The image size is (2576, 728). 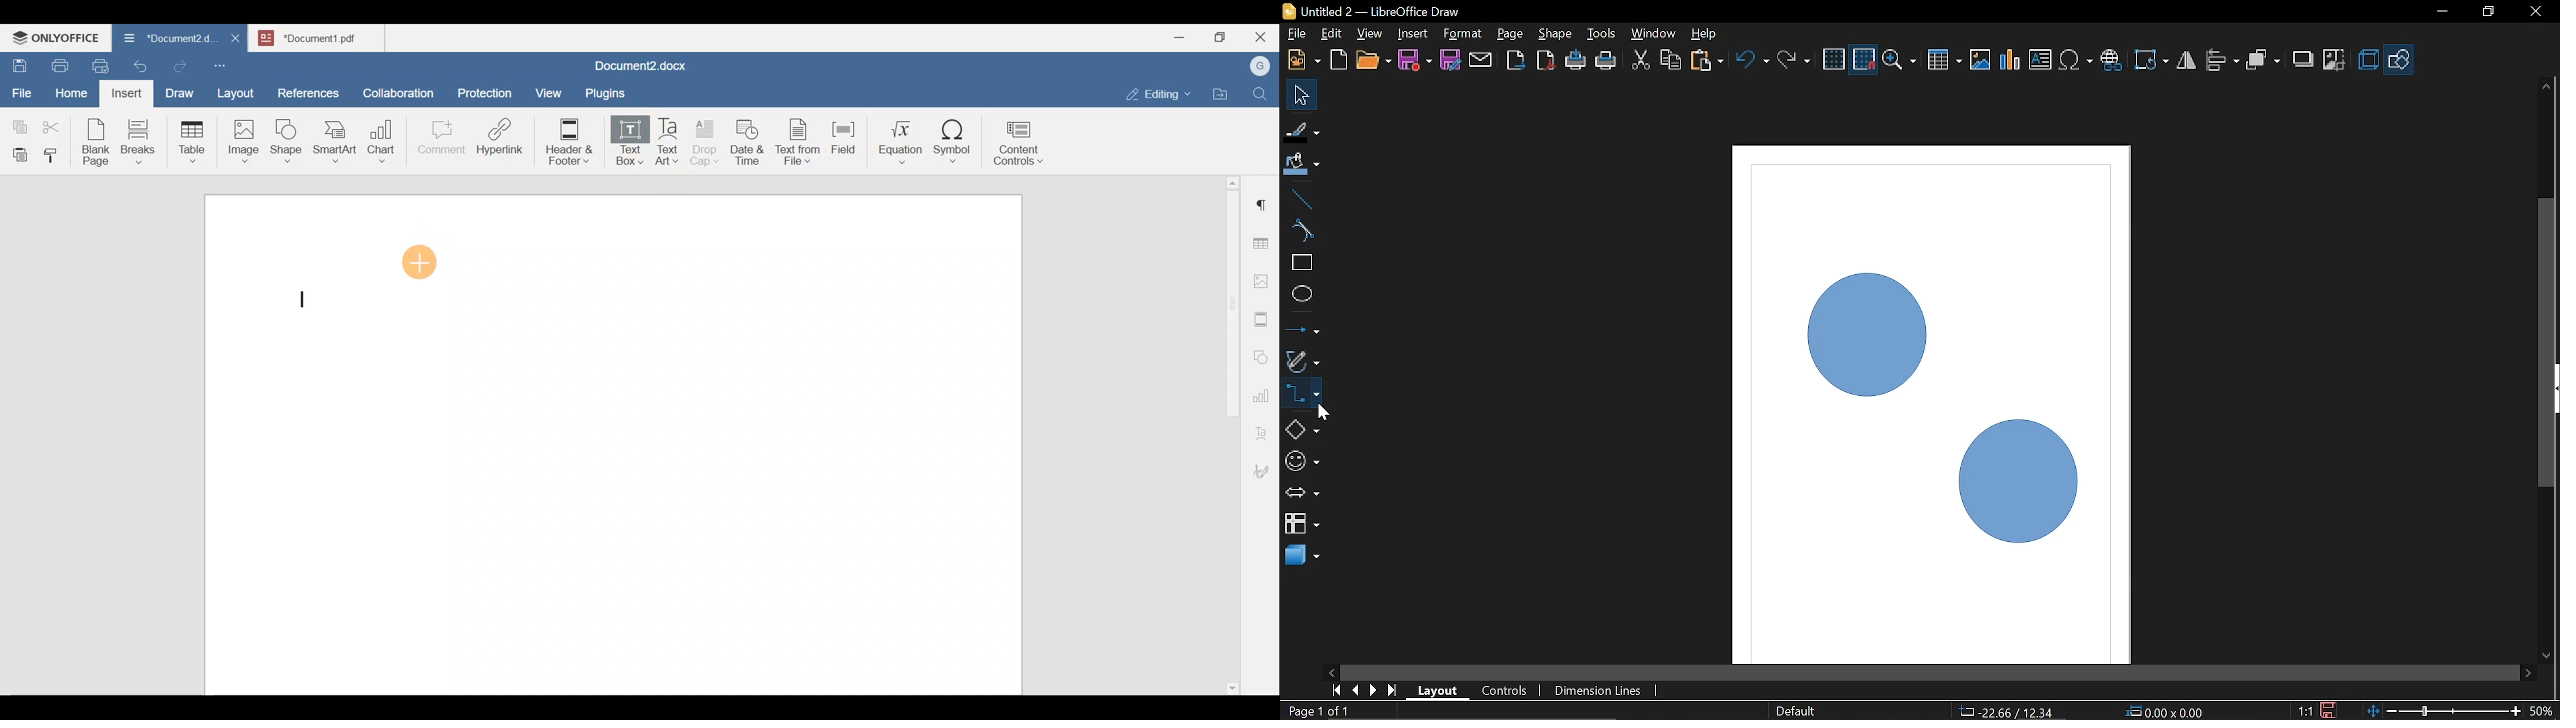 I want to click on Shape, so click(x=1555, y=34).